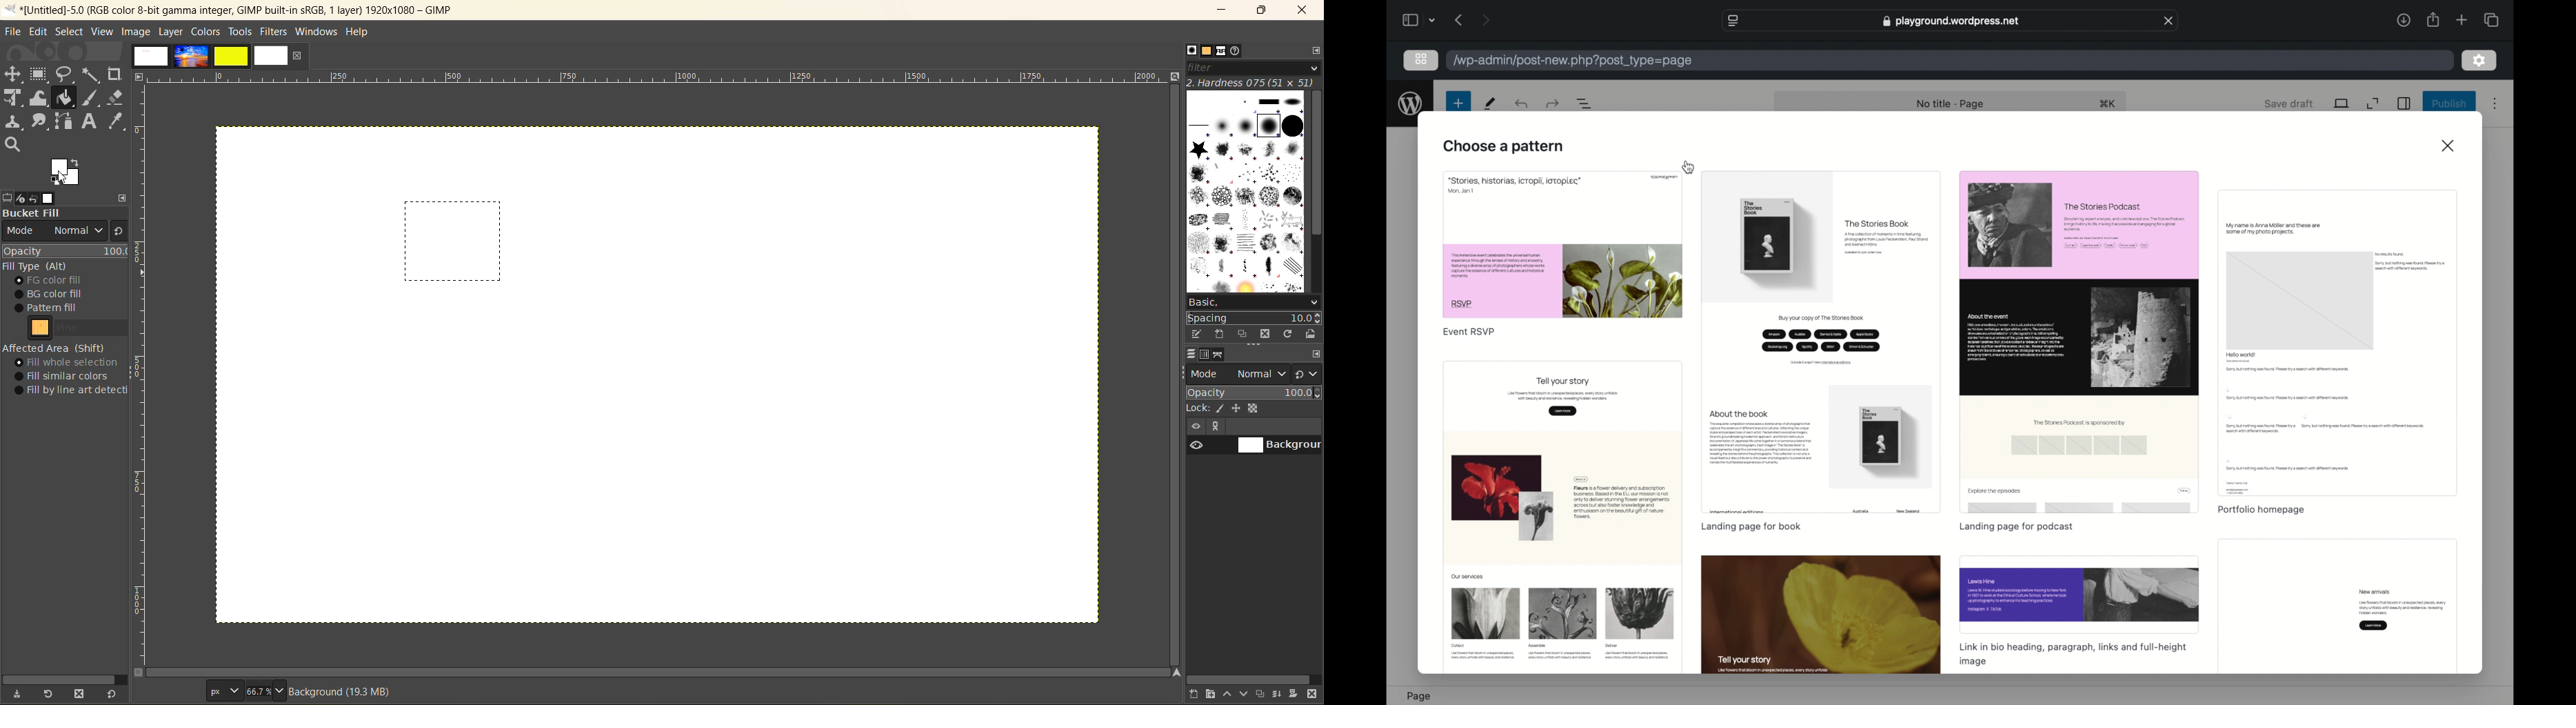 The width and height of the screenshot is (2576, 728). Describe the element at coordinates (41, 32) in the screenshot. I see `edit` at that location.